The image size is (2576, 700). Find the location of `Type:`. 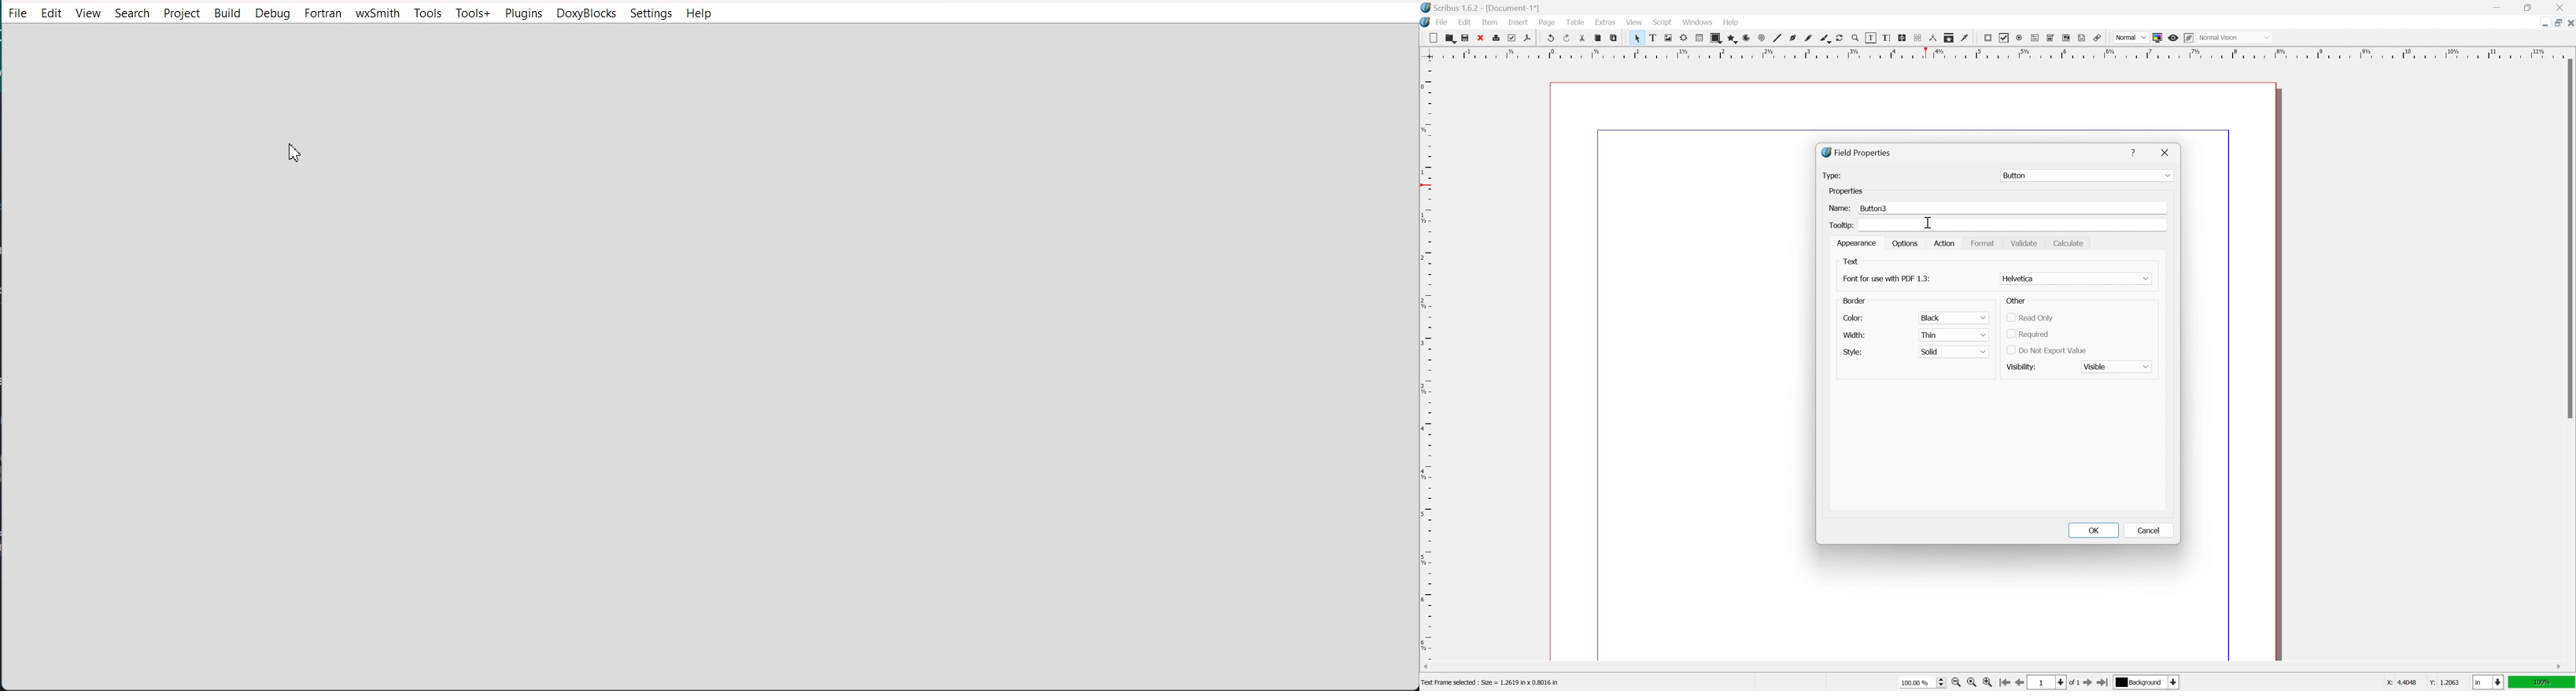

Type: is located at coordinates (1829, 175).